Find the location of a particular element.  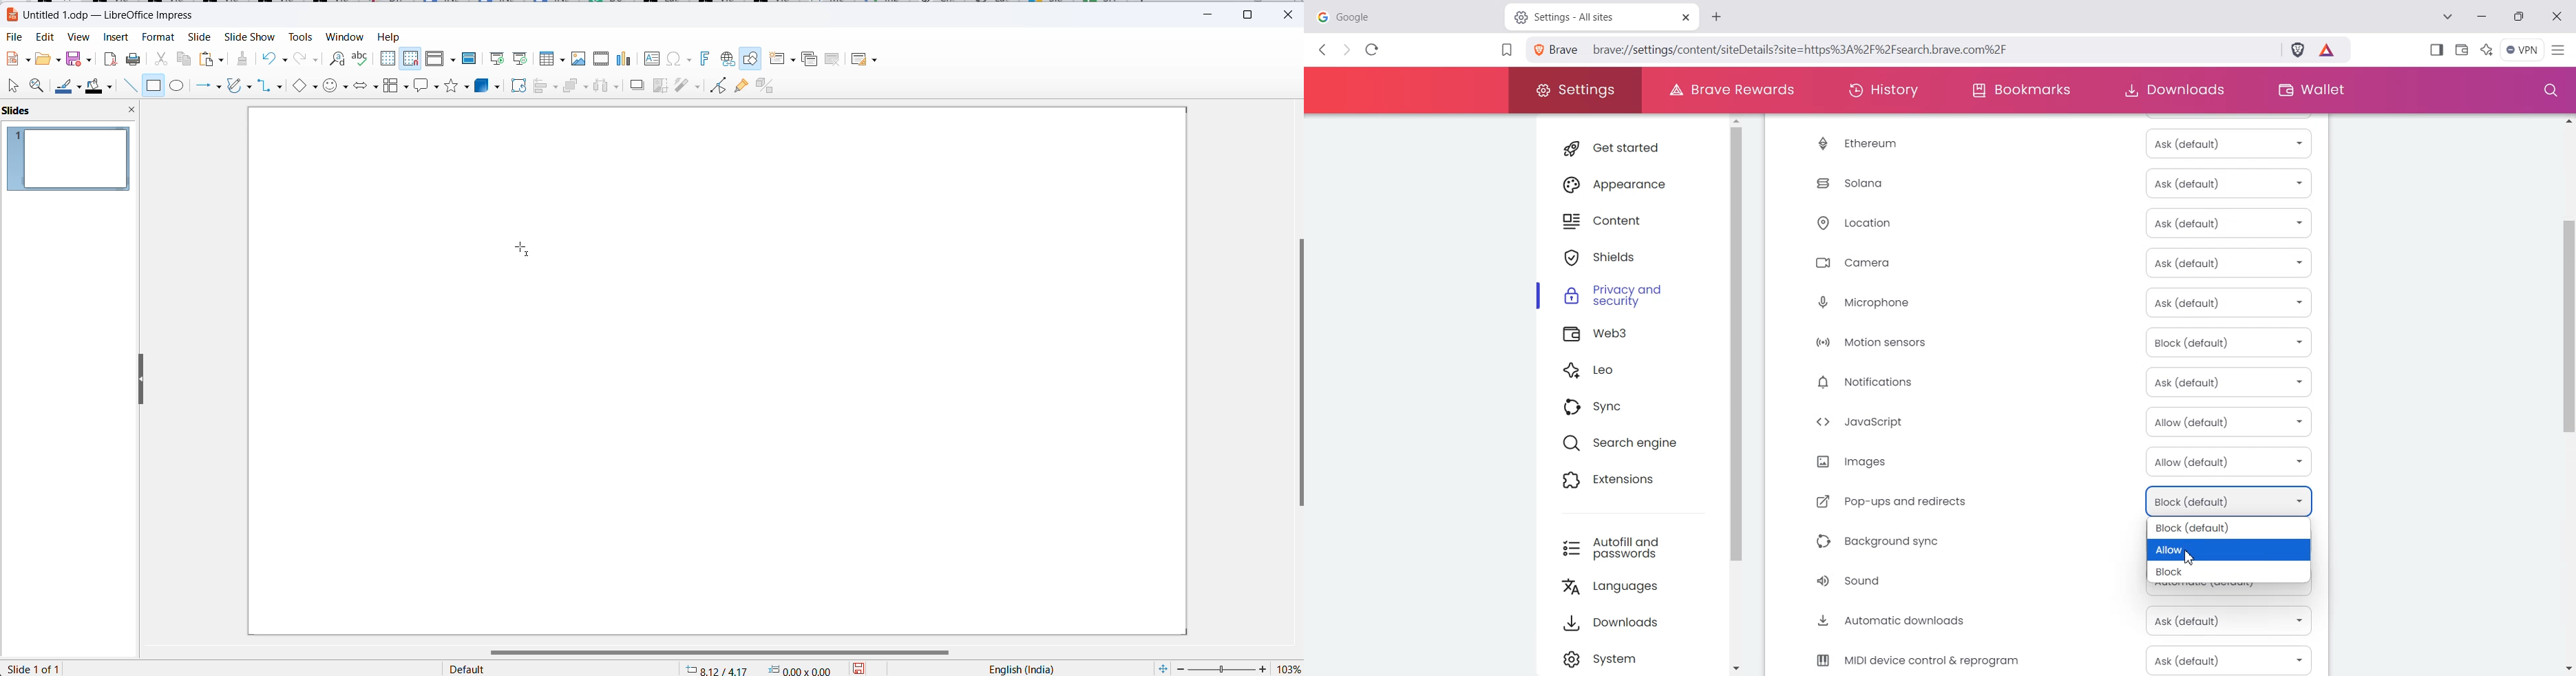

Slide layout is located at coordinates (867, 59).